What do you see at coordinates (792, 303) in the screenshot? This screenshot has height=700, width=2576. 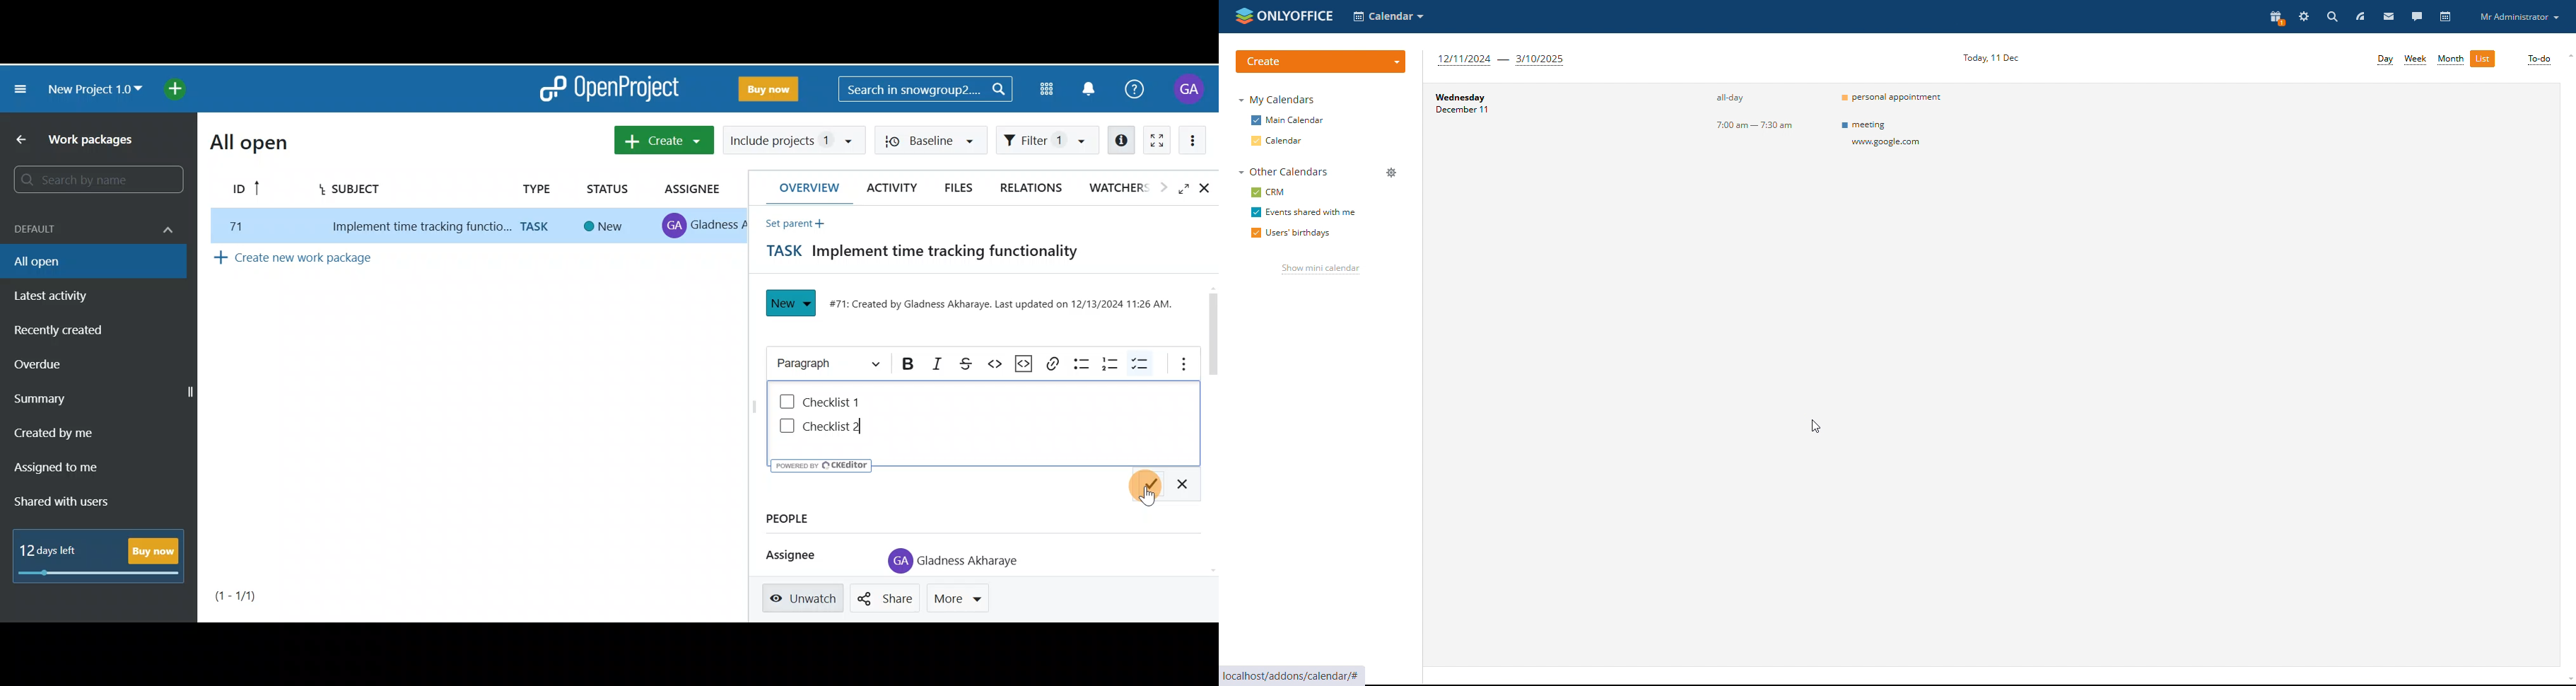 I see `New` at bounding box center [792, 303].